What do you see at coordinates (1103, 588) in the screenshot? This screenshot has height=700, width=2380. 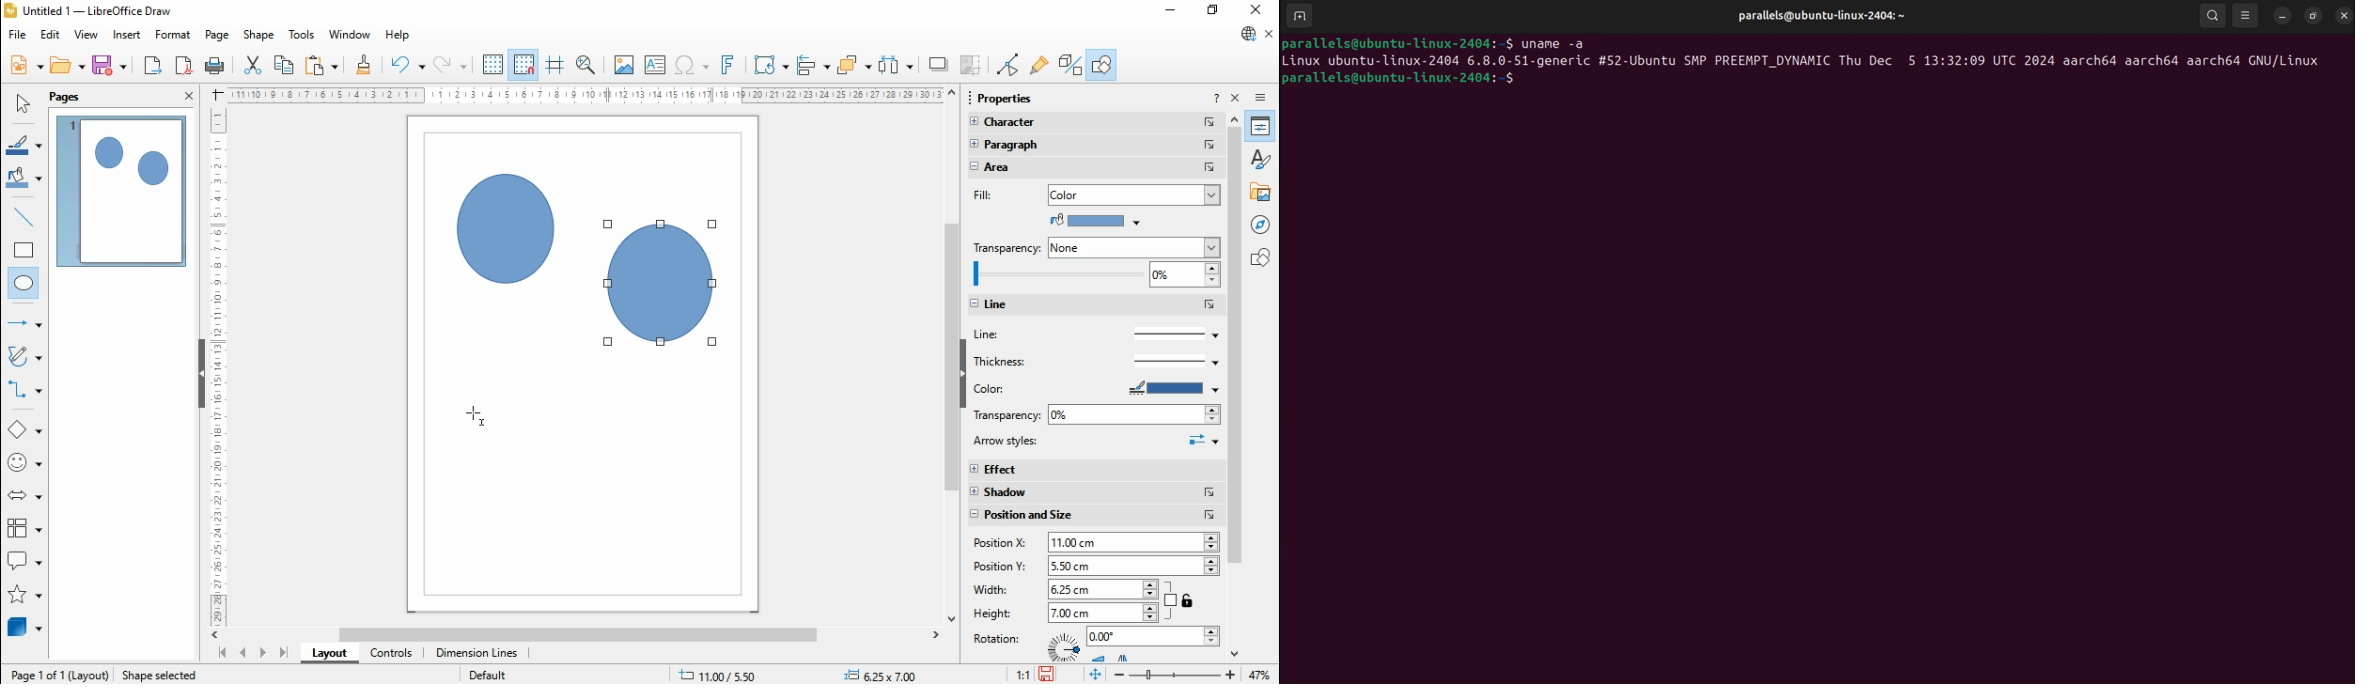 I see `5.75cm` at bounding box center [1103, 588].